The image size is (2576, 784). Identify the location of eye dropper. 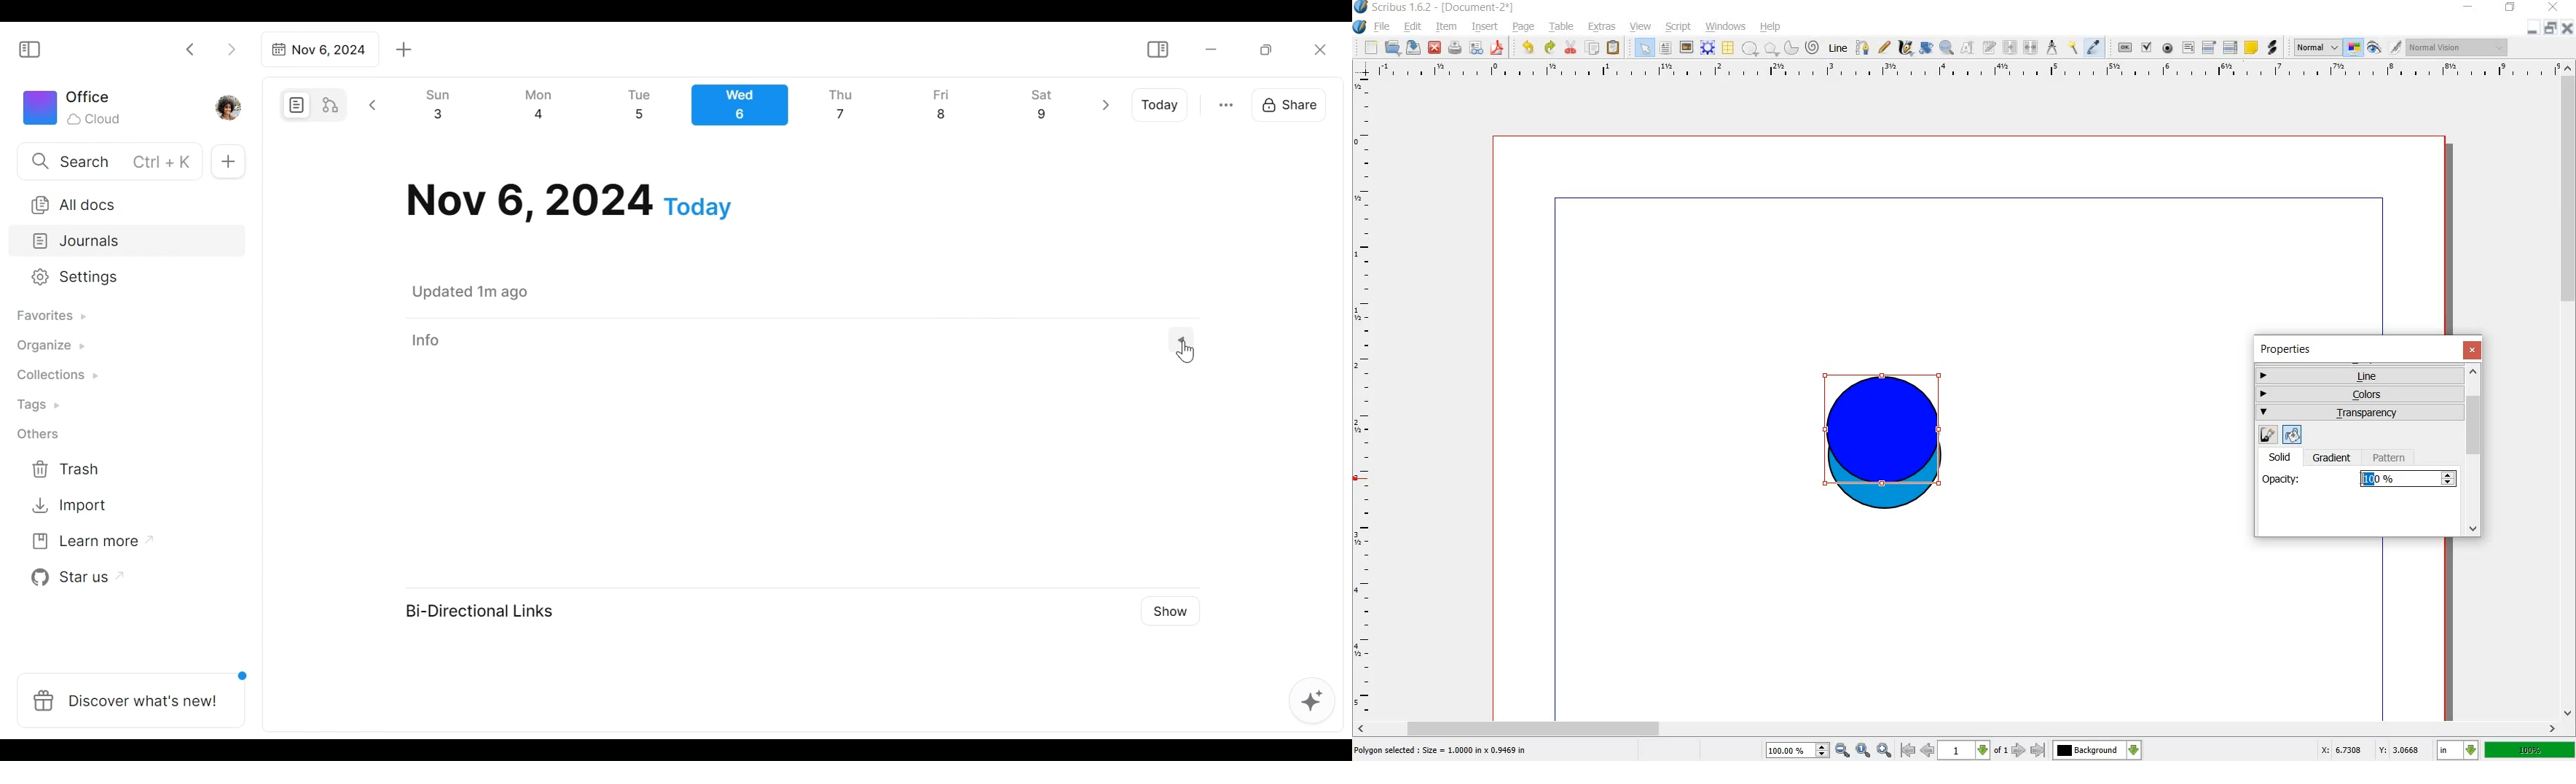
(2093, 47).